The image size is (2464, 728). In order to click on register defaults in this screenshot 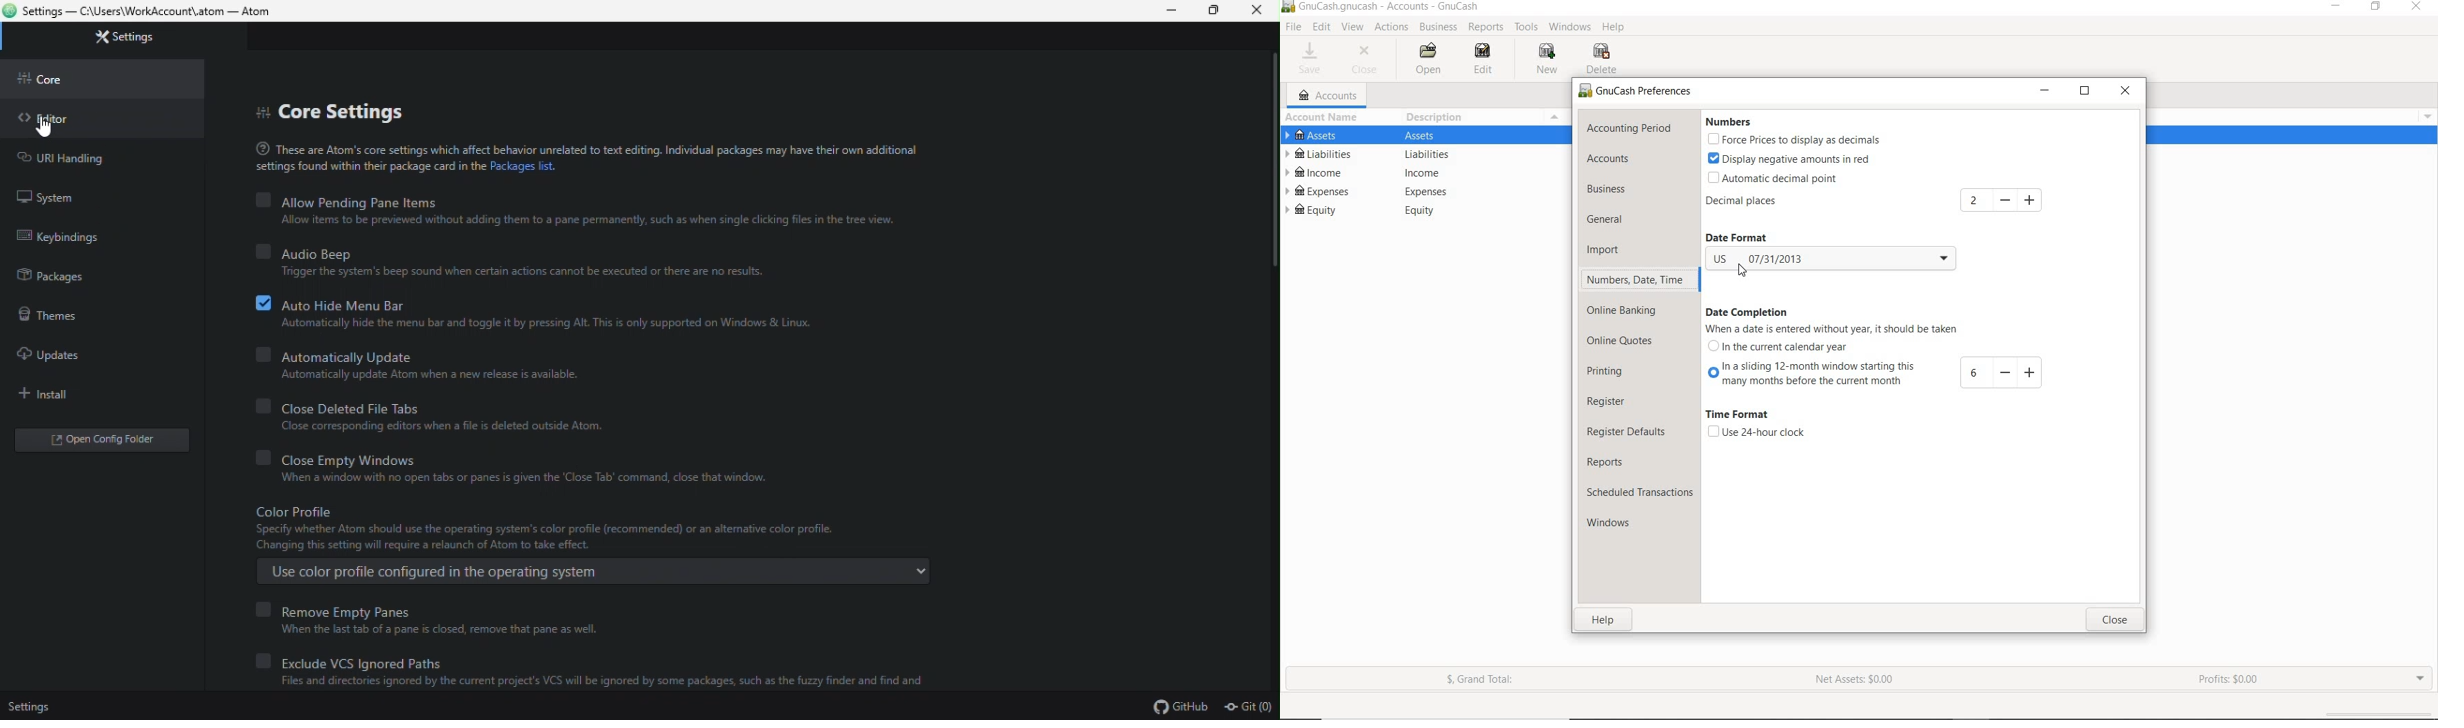, I will do `click(1628, 431)`.